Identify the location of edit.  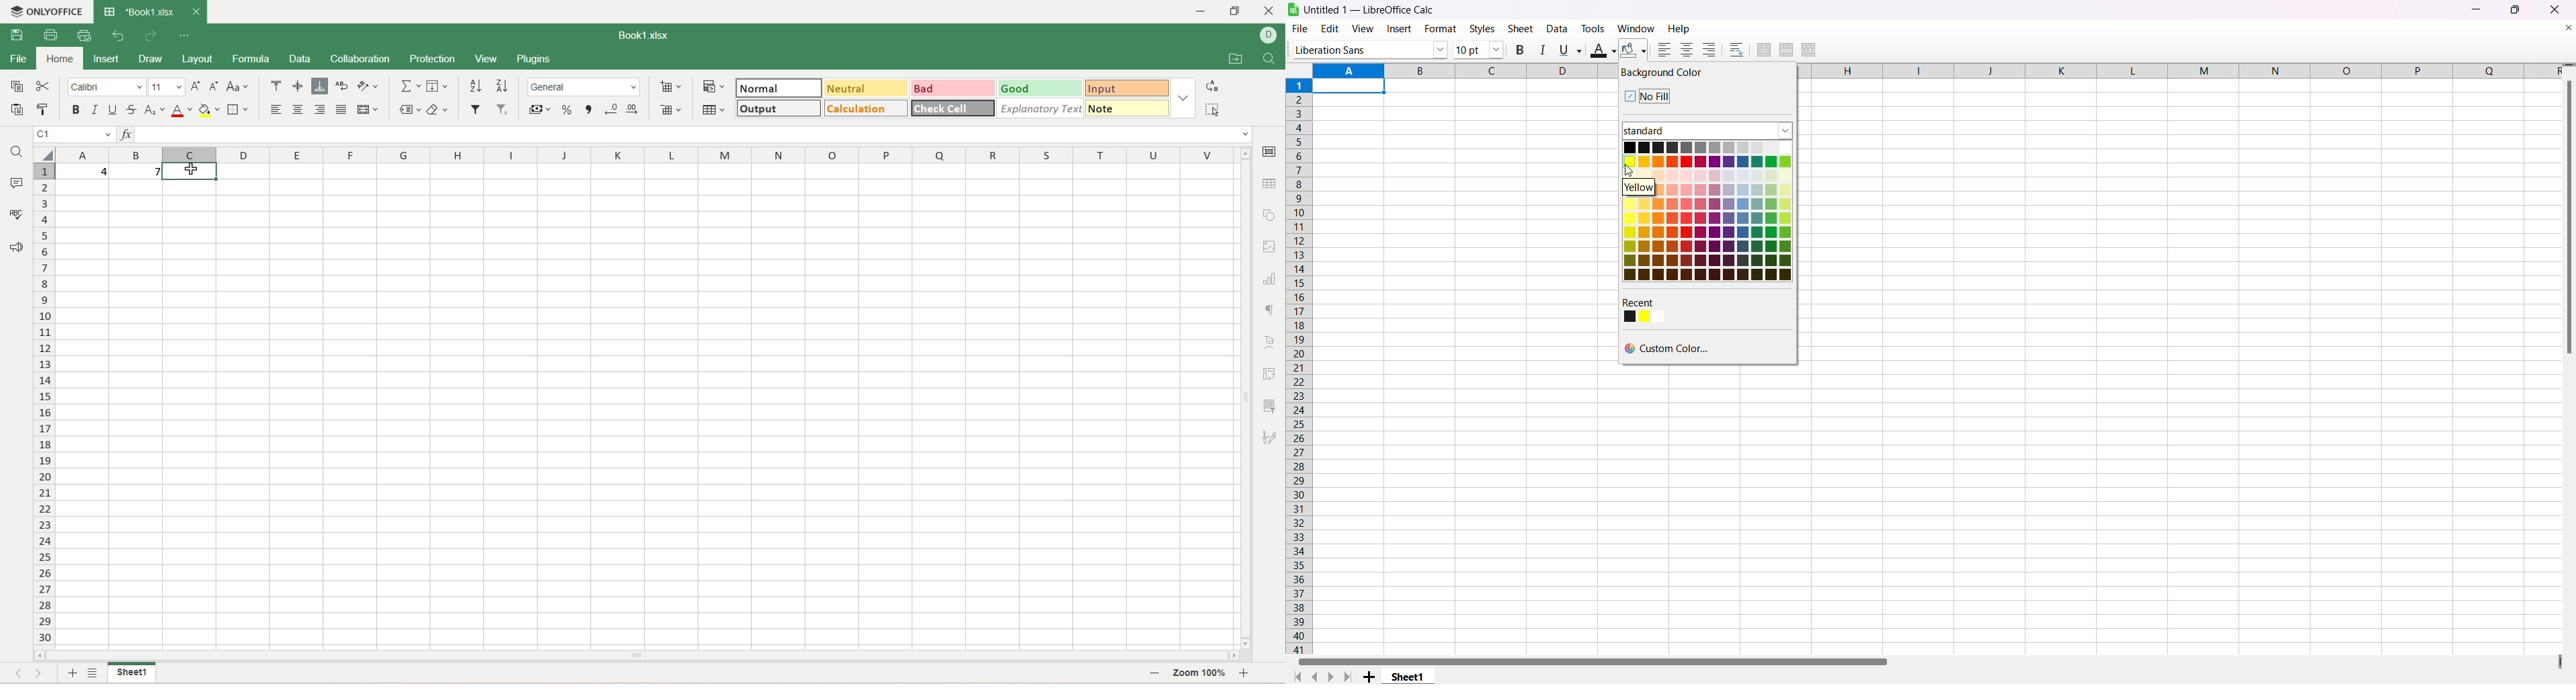
(1328, 28).